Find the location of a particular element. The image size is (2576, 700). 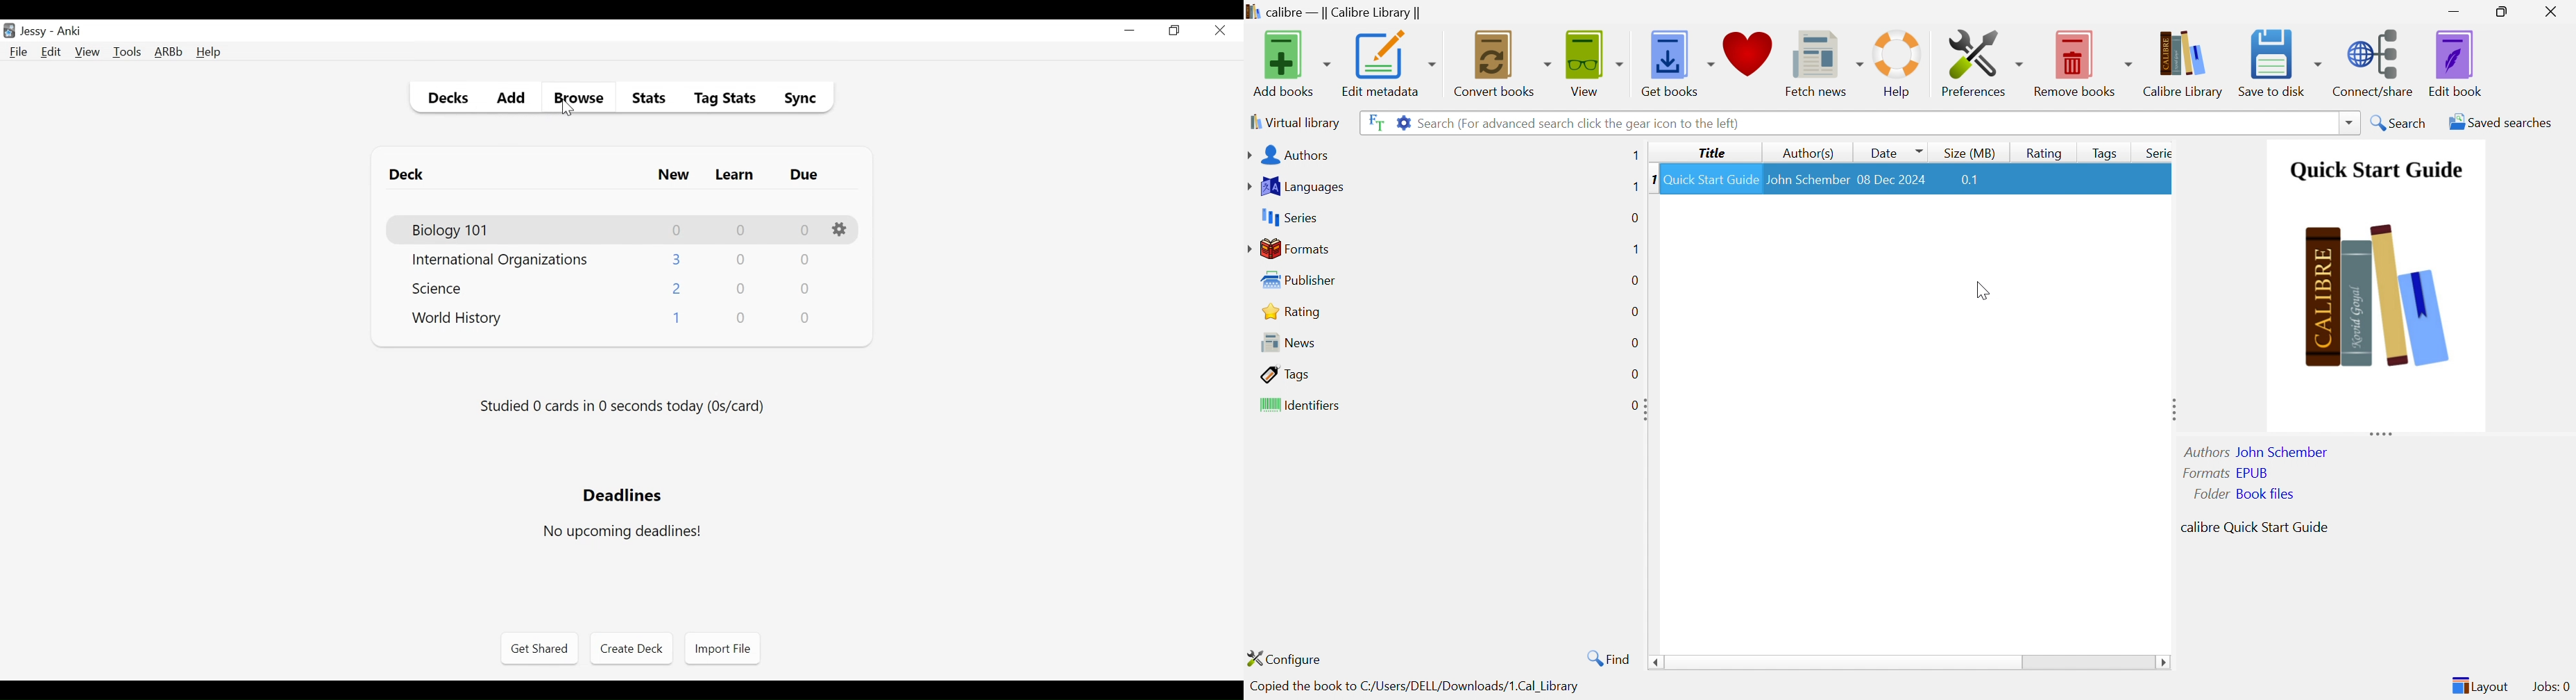

Drop Down is located at coordinates (1843, 664).